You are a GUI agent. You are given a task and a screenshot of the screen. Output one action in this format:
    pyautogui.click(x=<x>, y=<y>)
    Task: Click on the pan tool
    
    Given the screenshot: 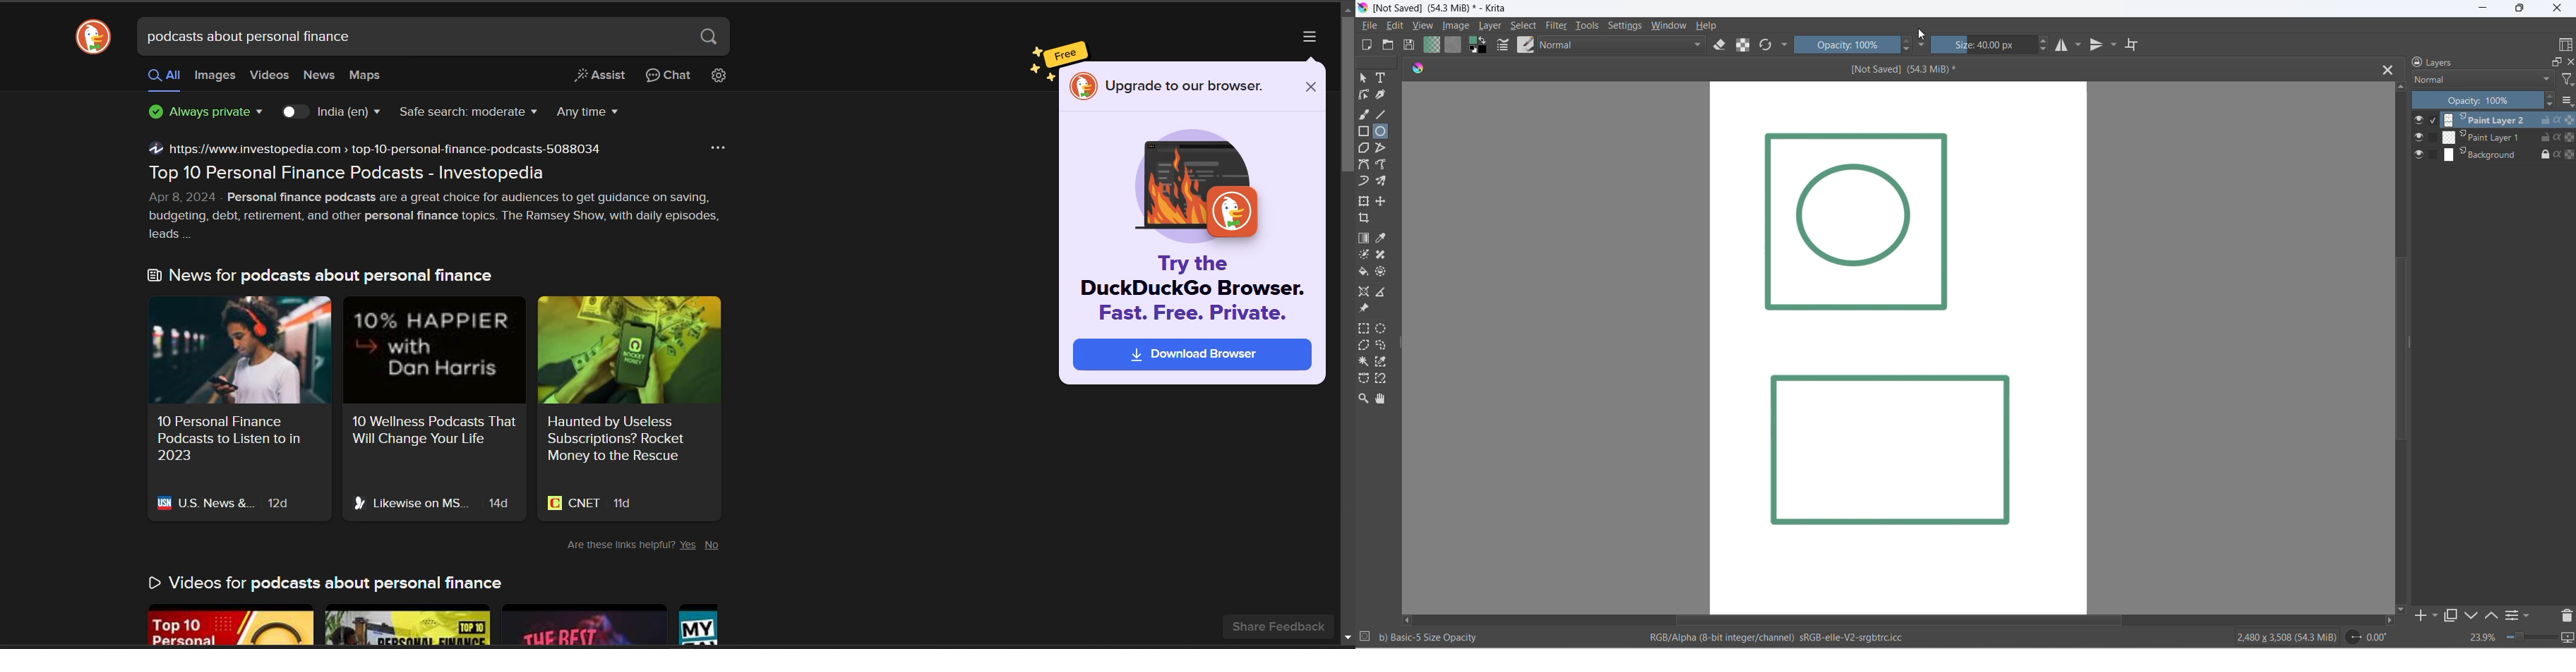 What is the action you would take?
    pyautogui.click(x=1383, y=399)
    